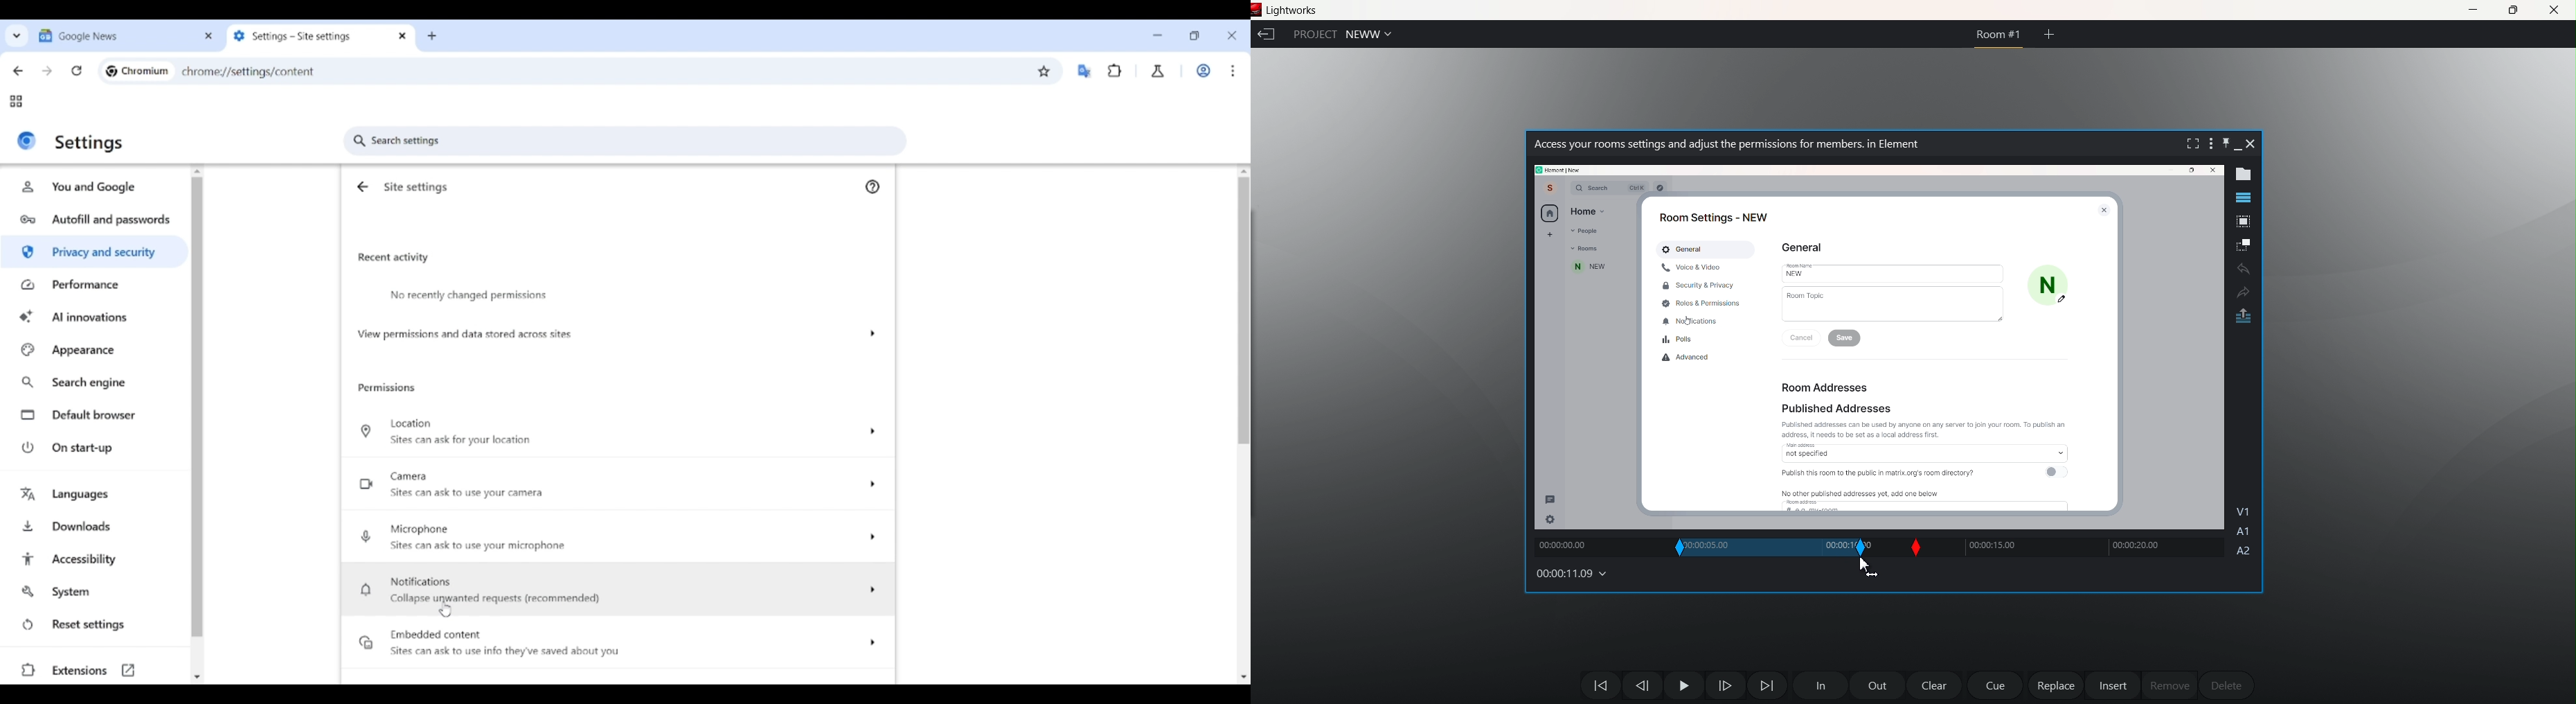 The width and height of the screenshot is (2576, 728). I want to click on Logo of current site, so click(27, 140).